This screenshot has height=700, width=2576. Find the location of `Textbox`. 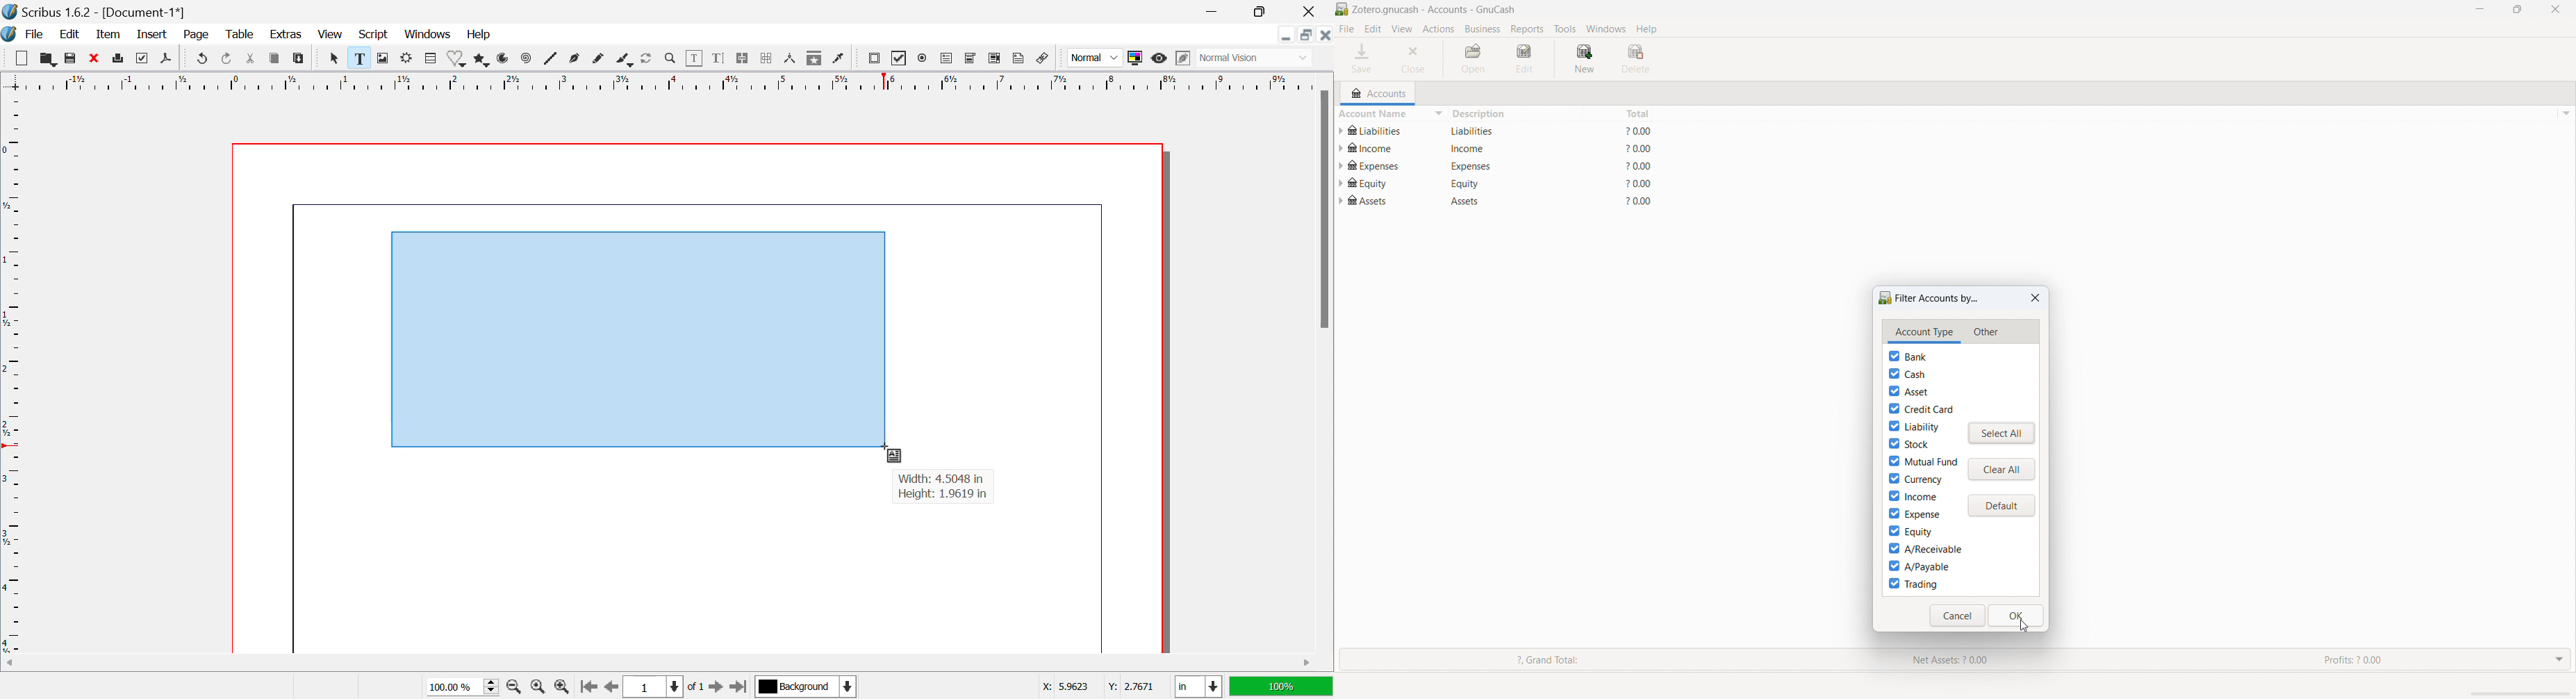

Textbox is located at coordinates (634, 338).